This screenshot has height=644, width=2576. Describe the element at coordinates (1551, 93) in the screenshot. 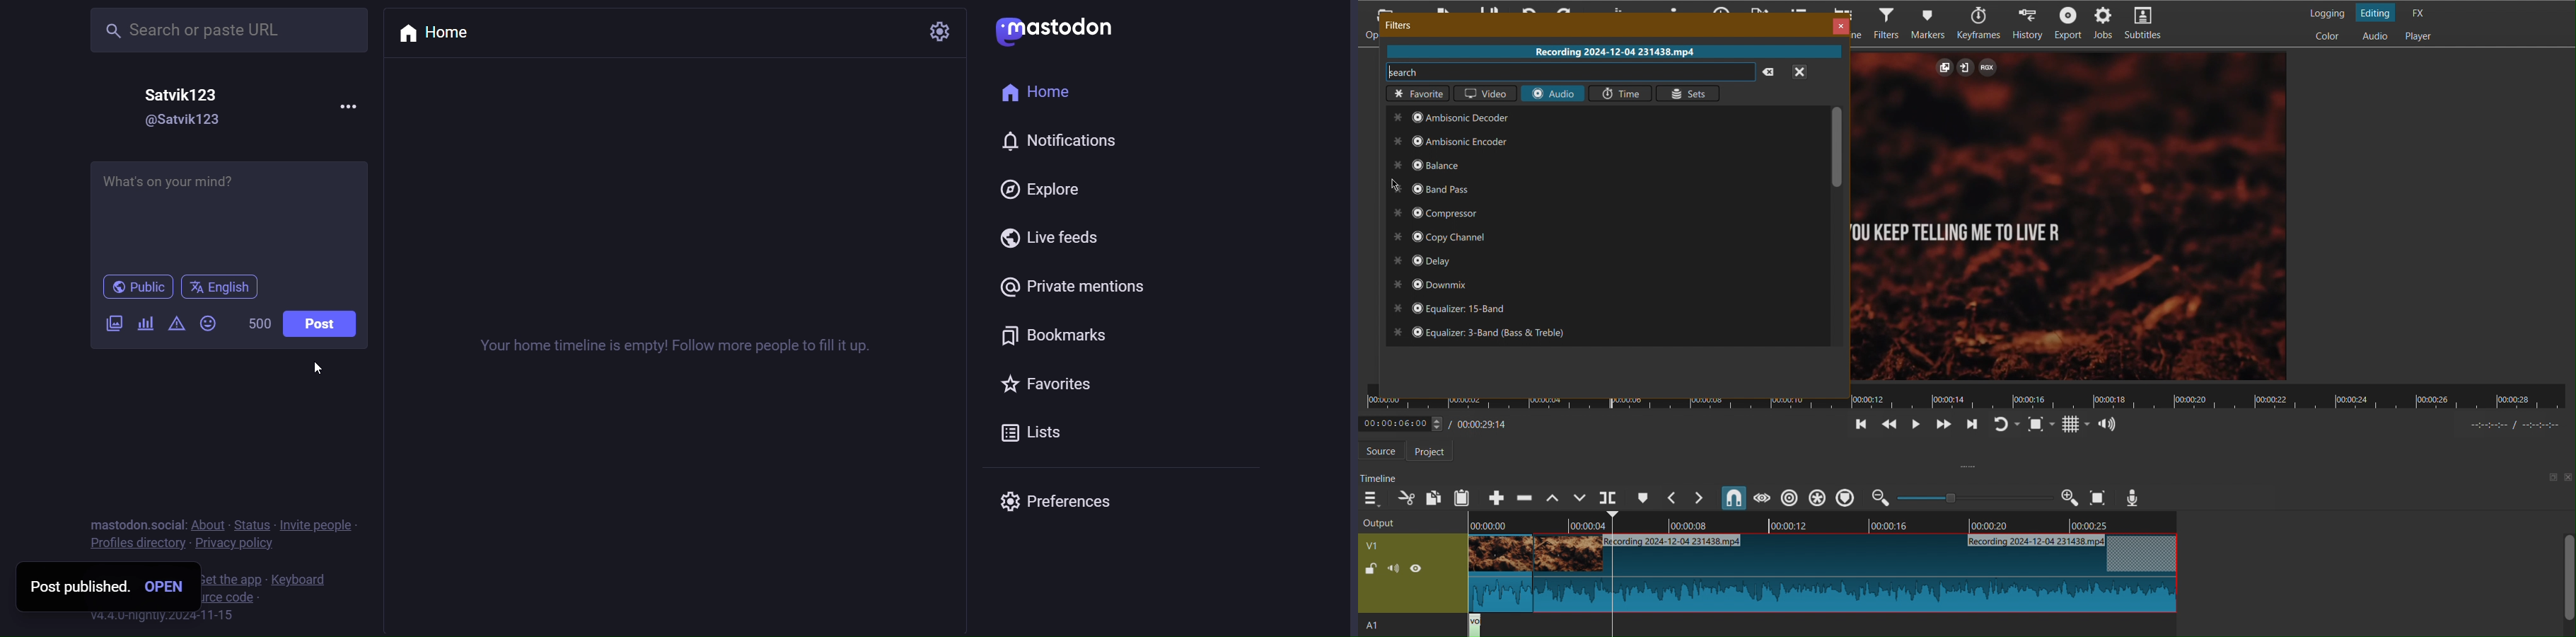

I see `Audio` at that location.